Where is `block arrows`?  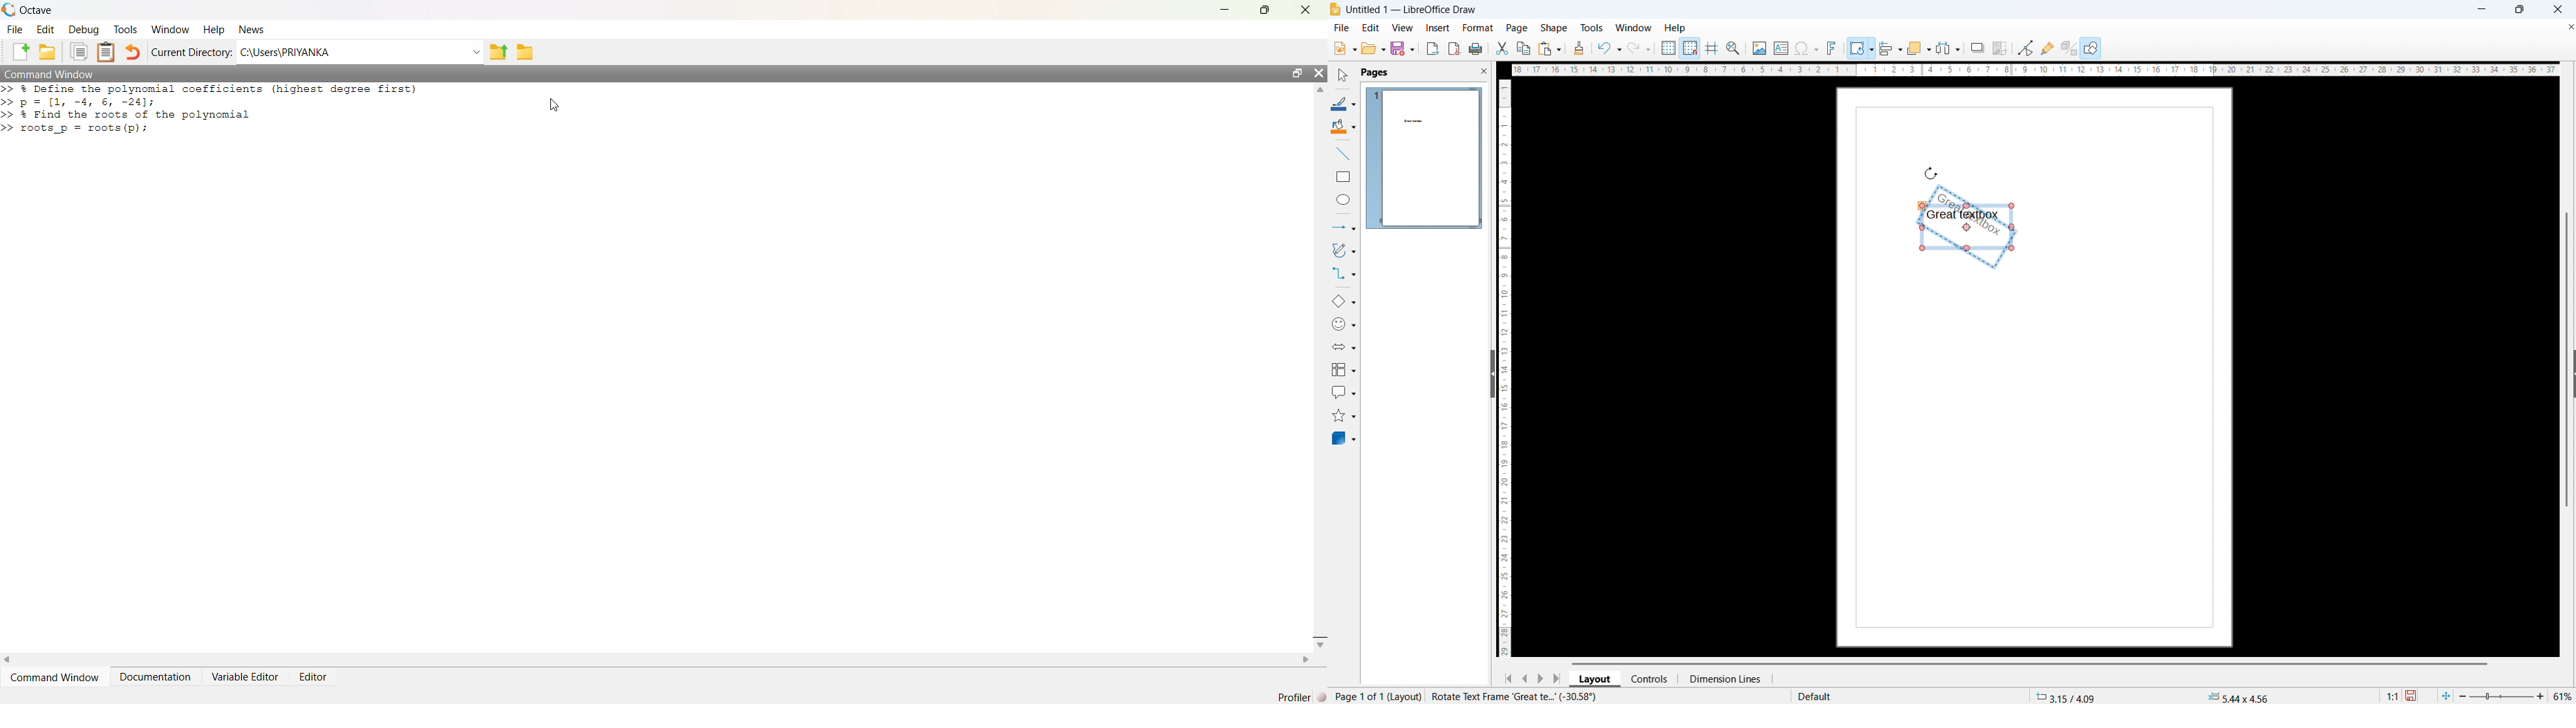 block arrows is located at coordinates (1344, 347).